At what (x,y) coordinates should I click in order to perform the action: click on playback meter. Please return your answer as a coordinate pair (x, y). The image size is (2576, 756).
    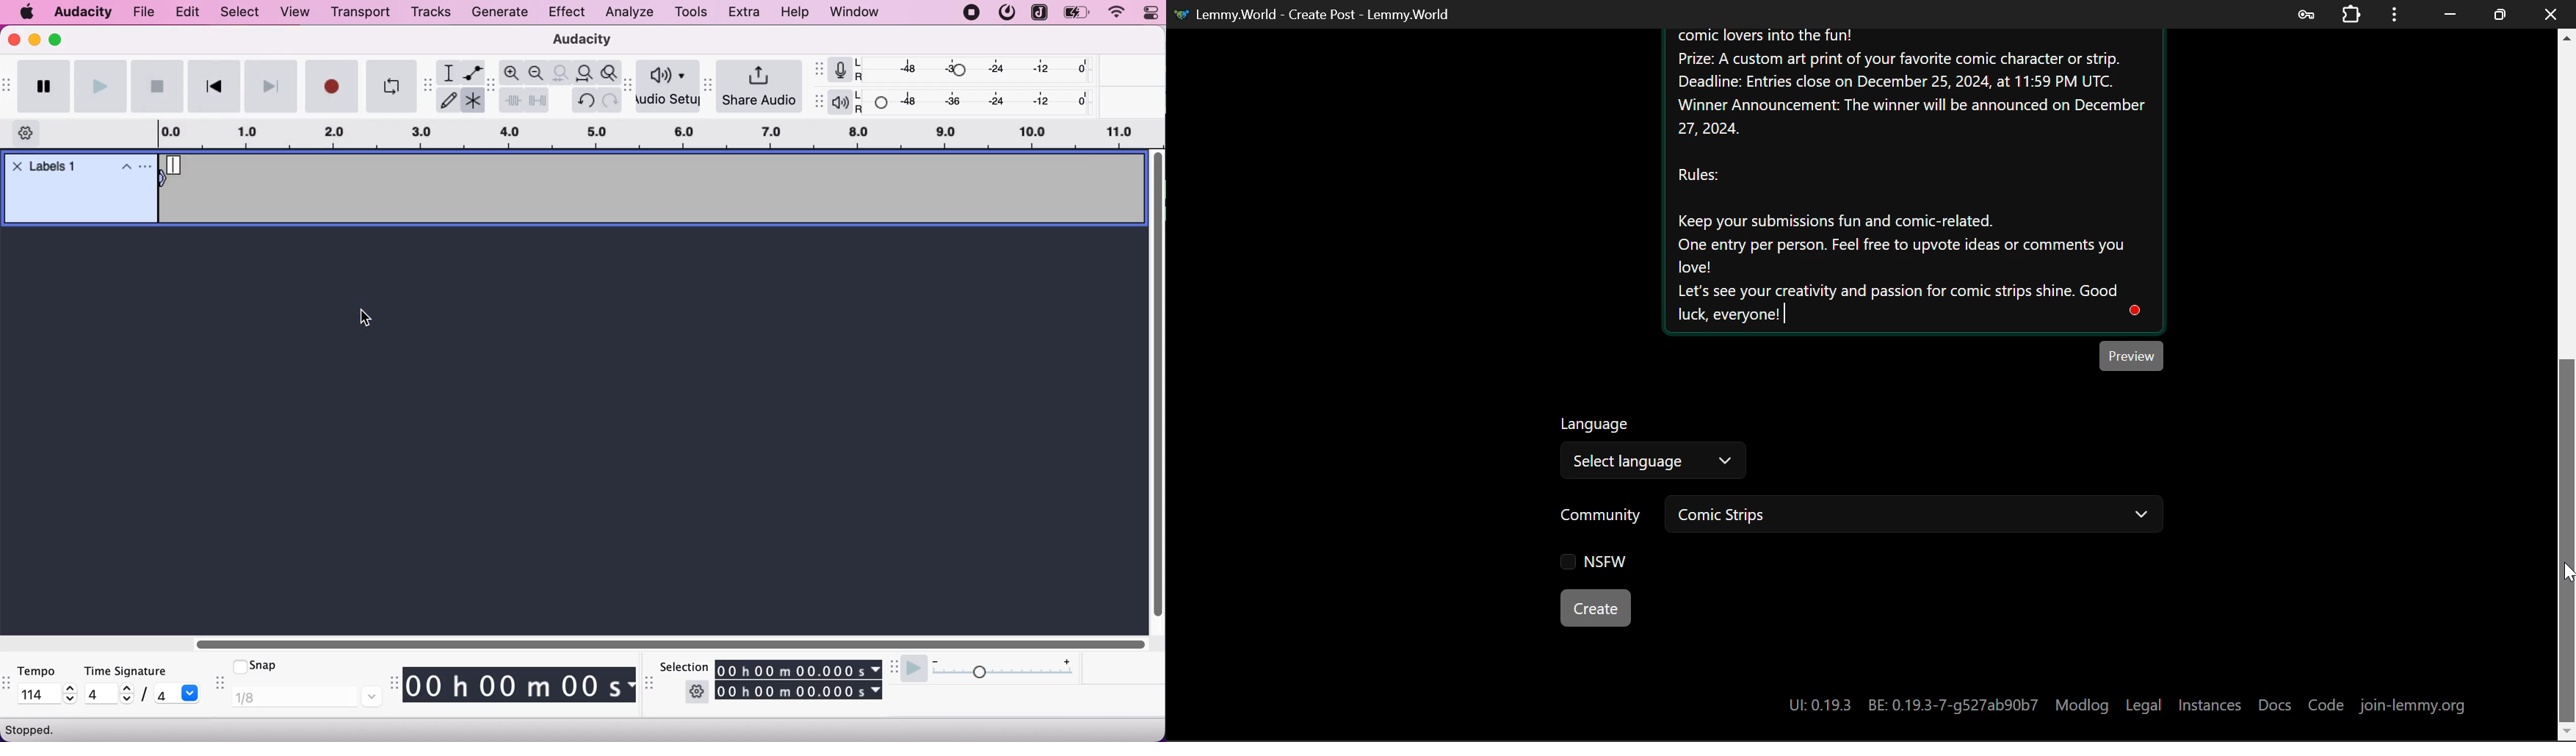
    Looking at the image, I should click on (840, 103).